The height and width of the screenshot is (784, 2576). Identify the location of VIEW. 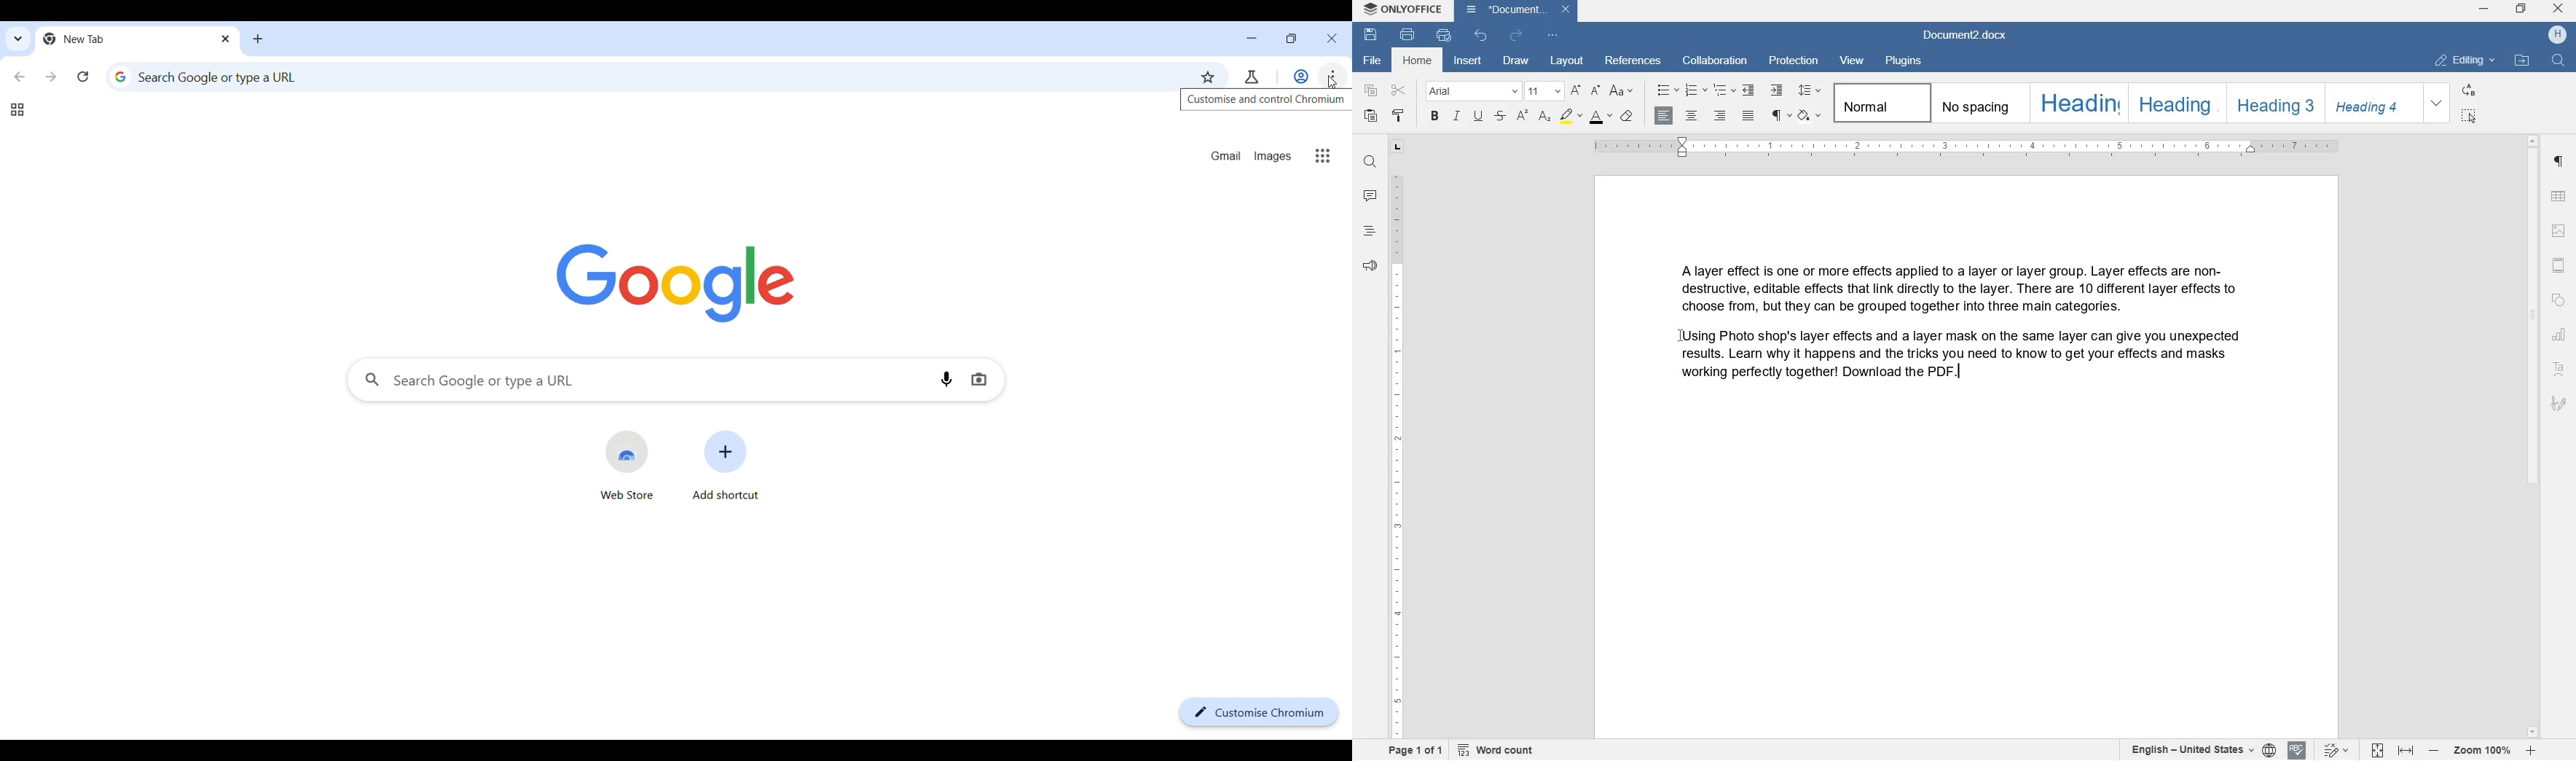
(1850, 61).